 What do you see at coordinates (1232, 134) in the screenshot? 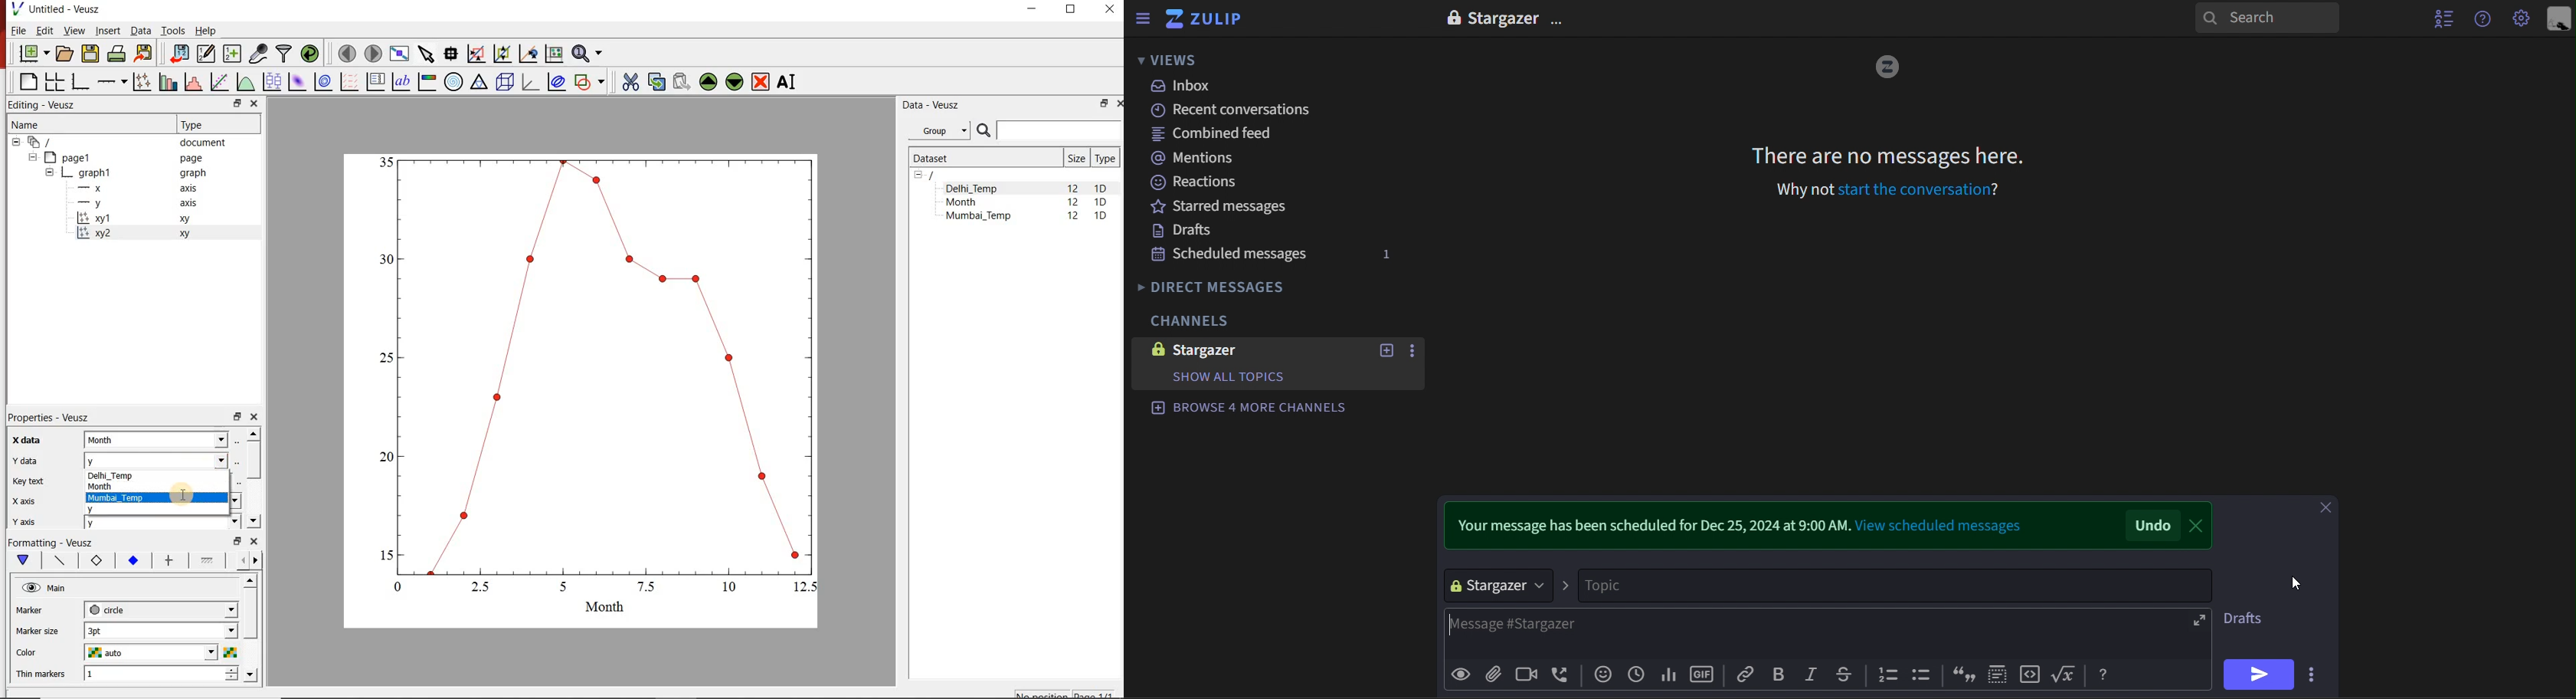
I see `combined feed` at bounding box center [1232, 134].